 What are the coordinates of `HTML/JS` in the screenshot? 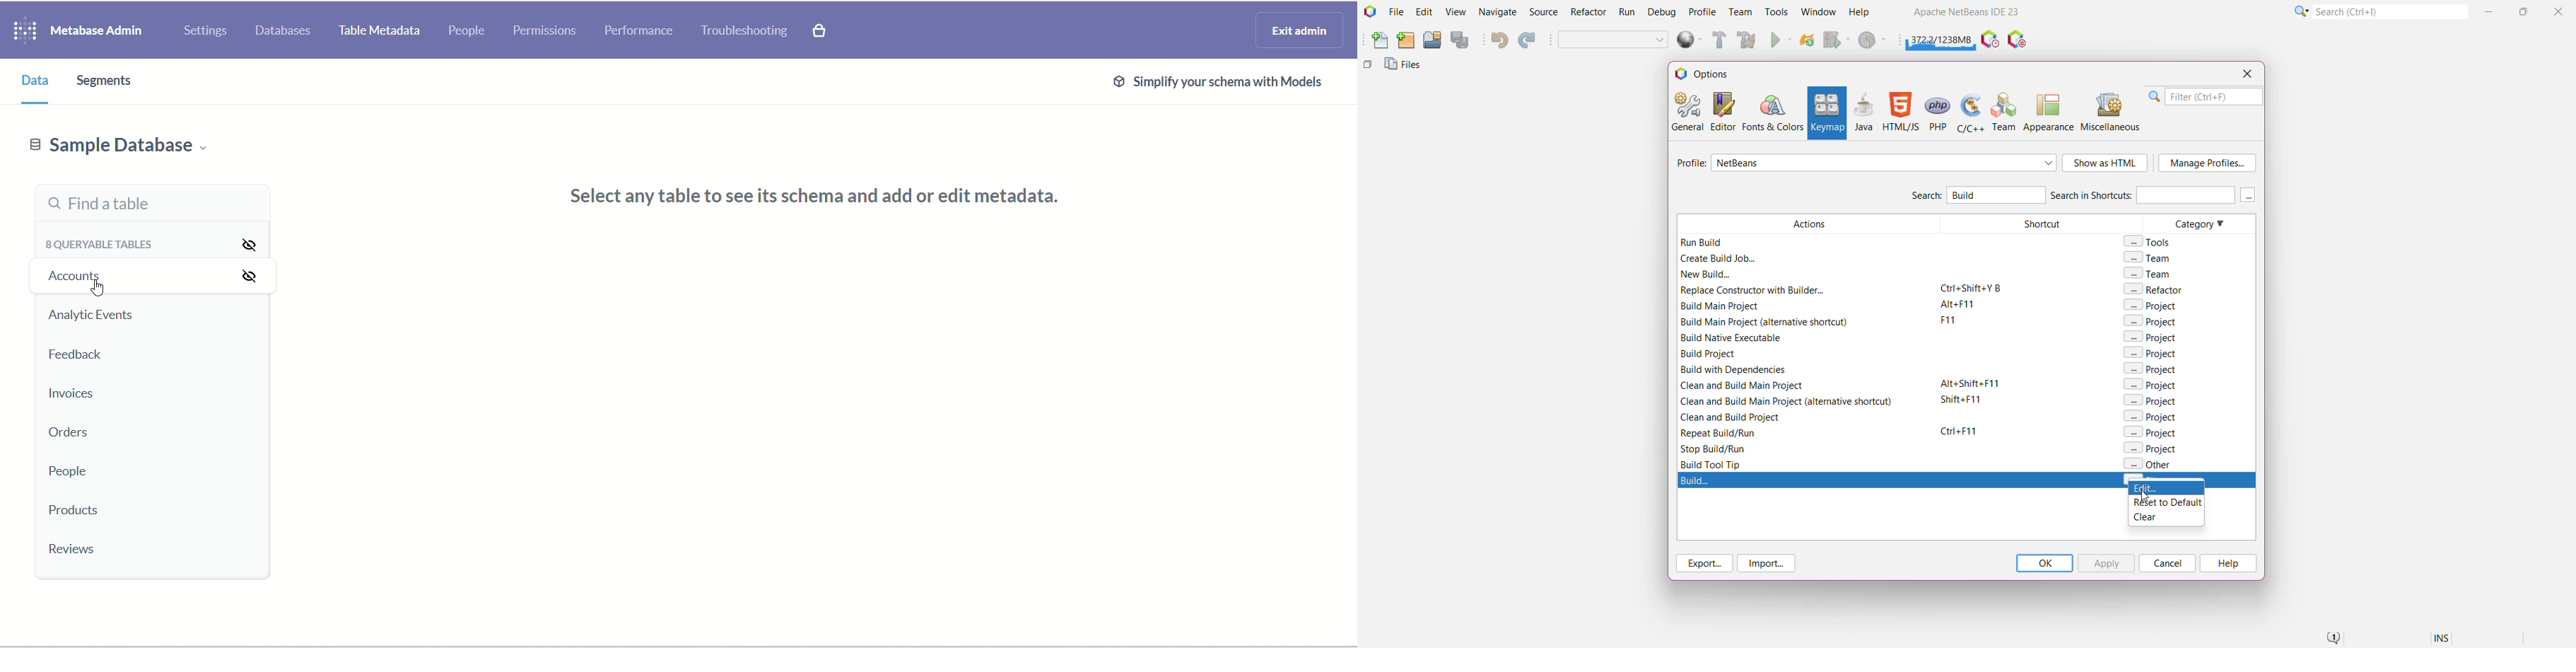 It's located at (1900, 112).